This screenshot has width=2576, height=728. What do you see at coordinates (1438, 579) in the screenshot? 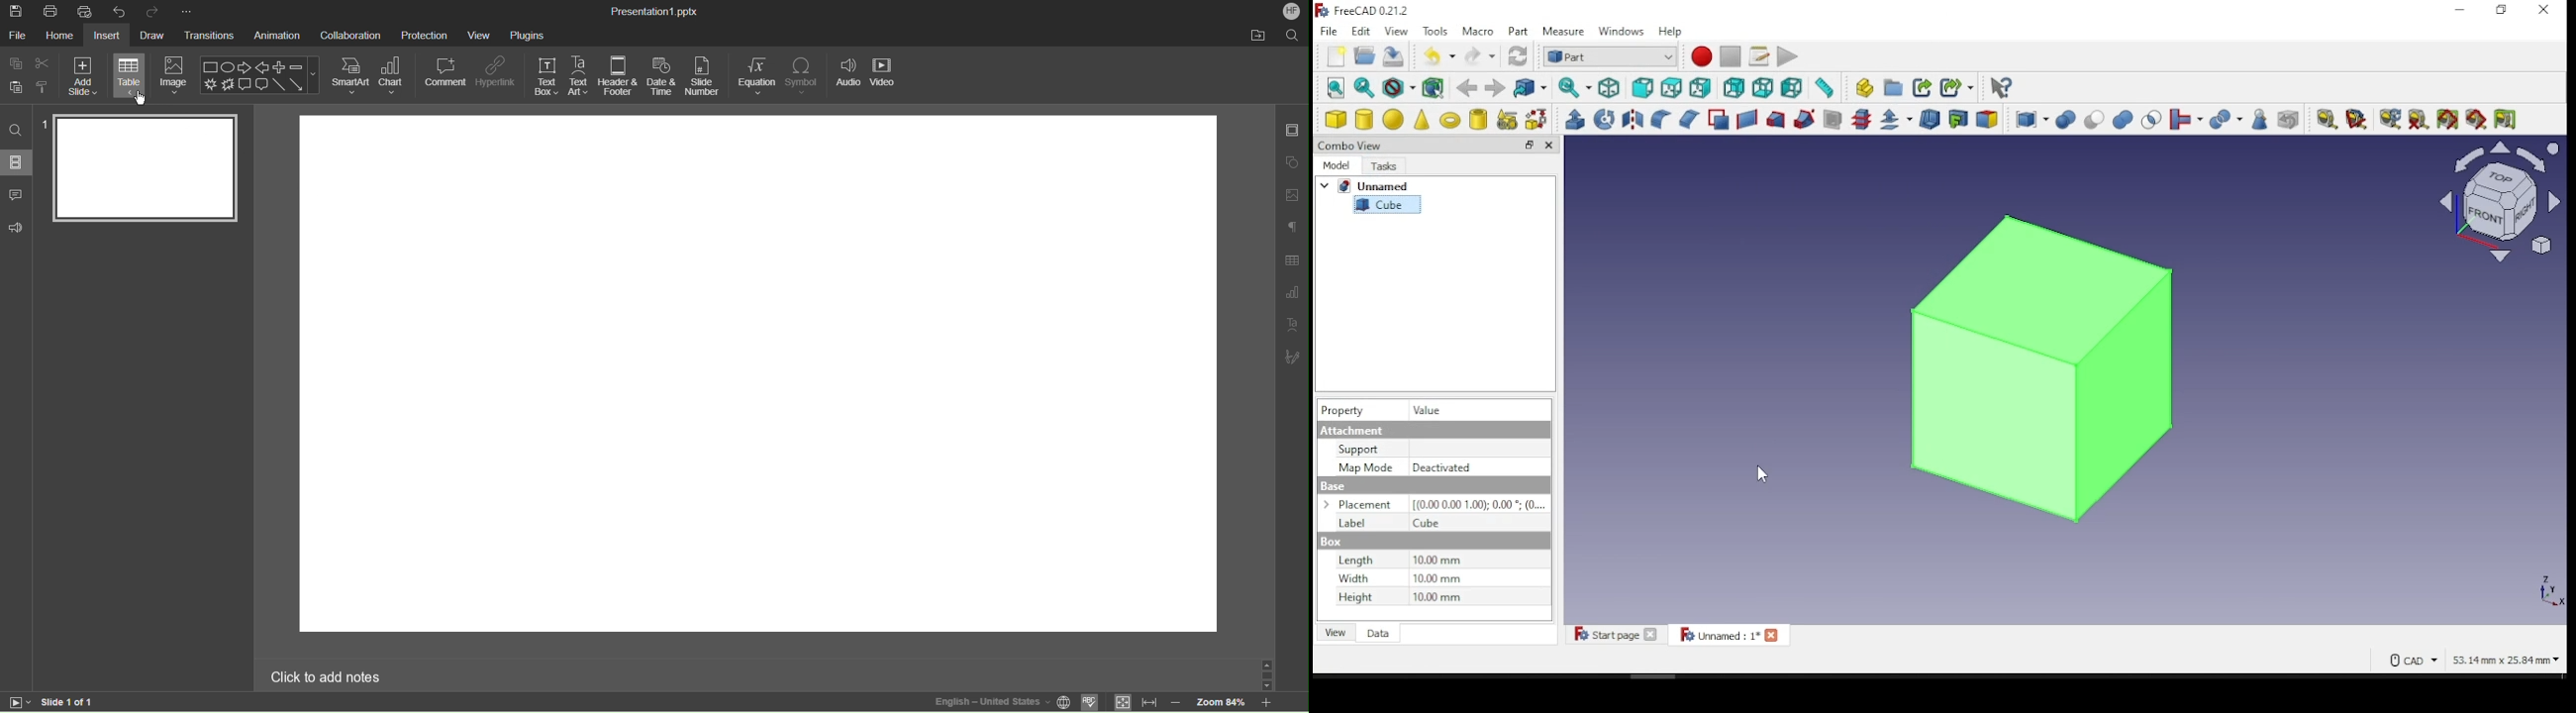
I see `Dimensions in mm` at bounding box center [1438, 579].